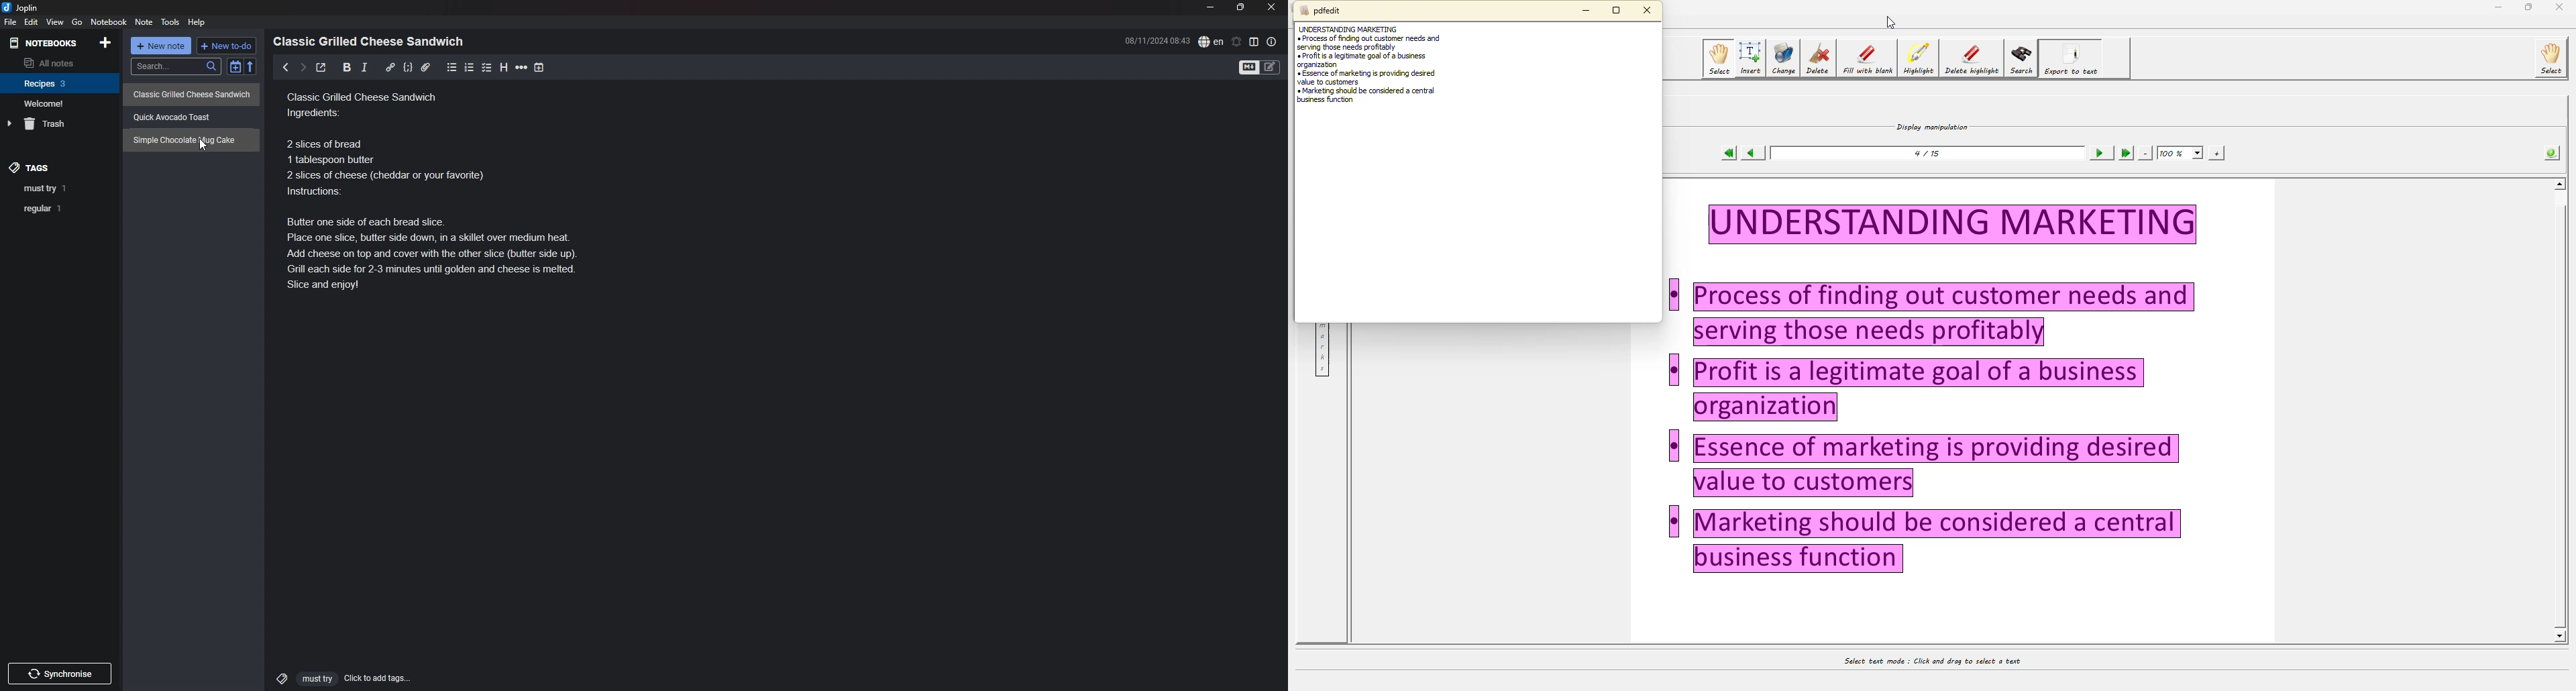 The height and width of the screenshot is (700, 2576). What do you see at coordinates (60, 671) in the screenshot?
I see `` at bounding box center [60, 671].